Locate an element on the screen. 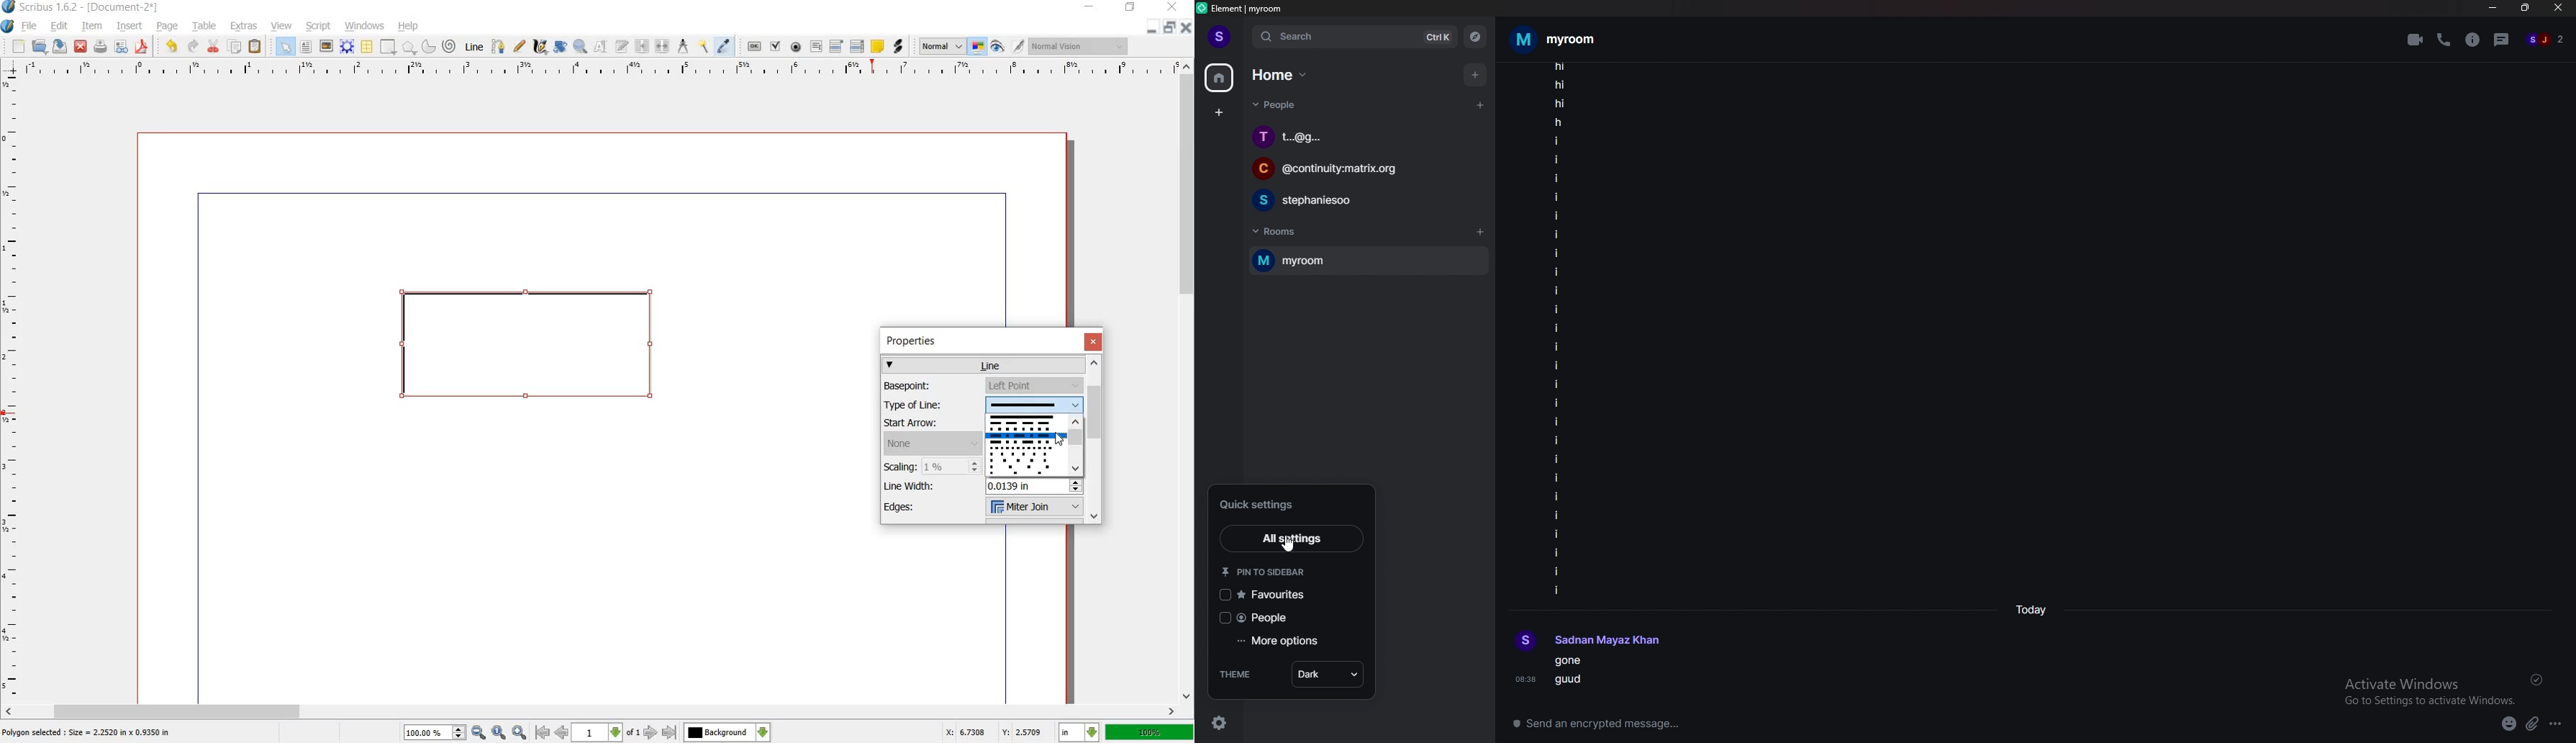 The image size is (2576, 756). BEZIER CURVE is located at coordinates (500, 47).